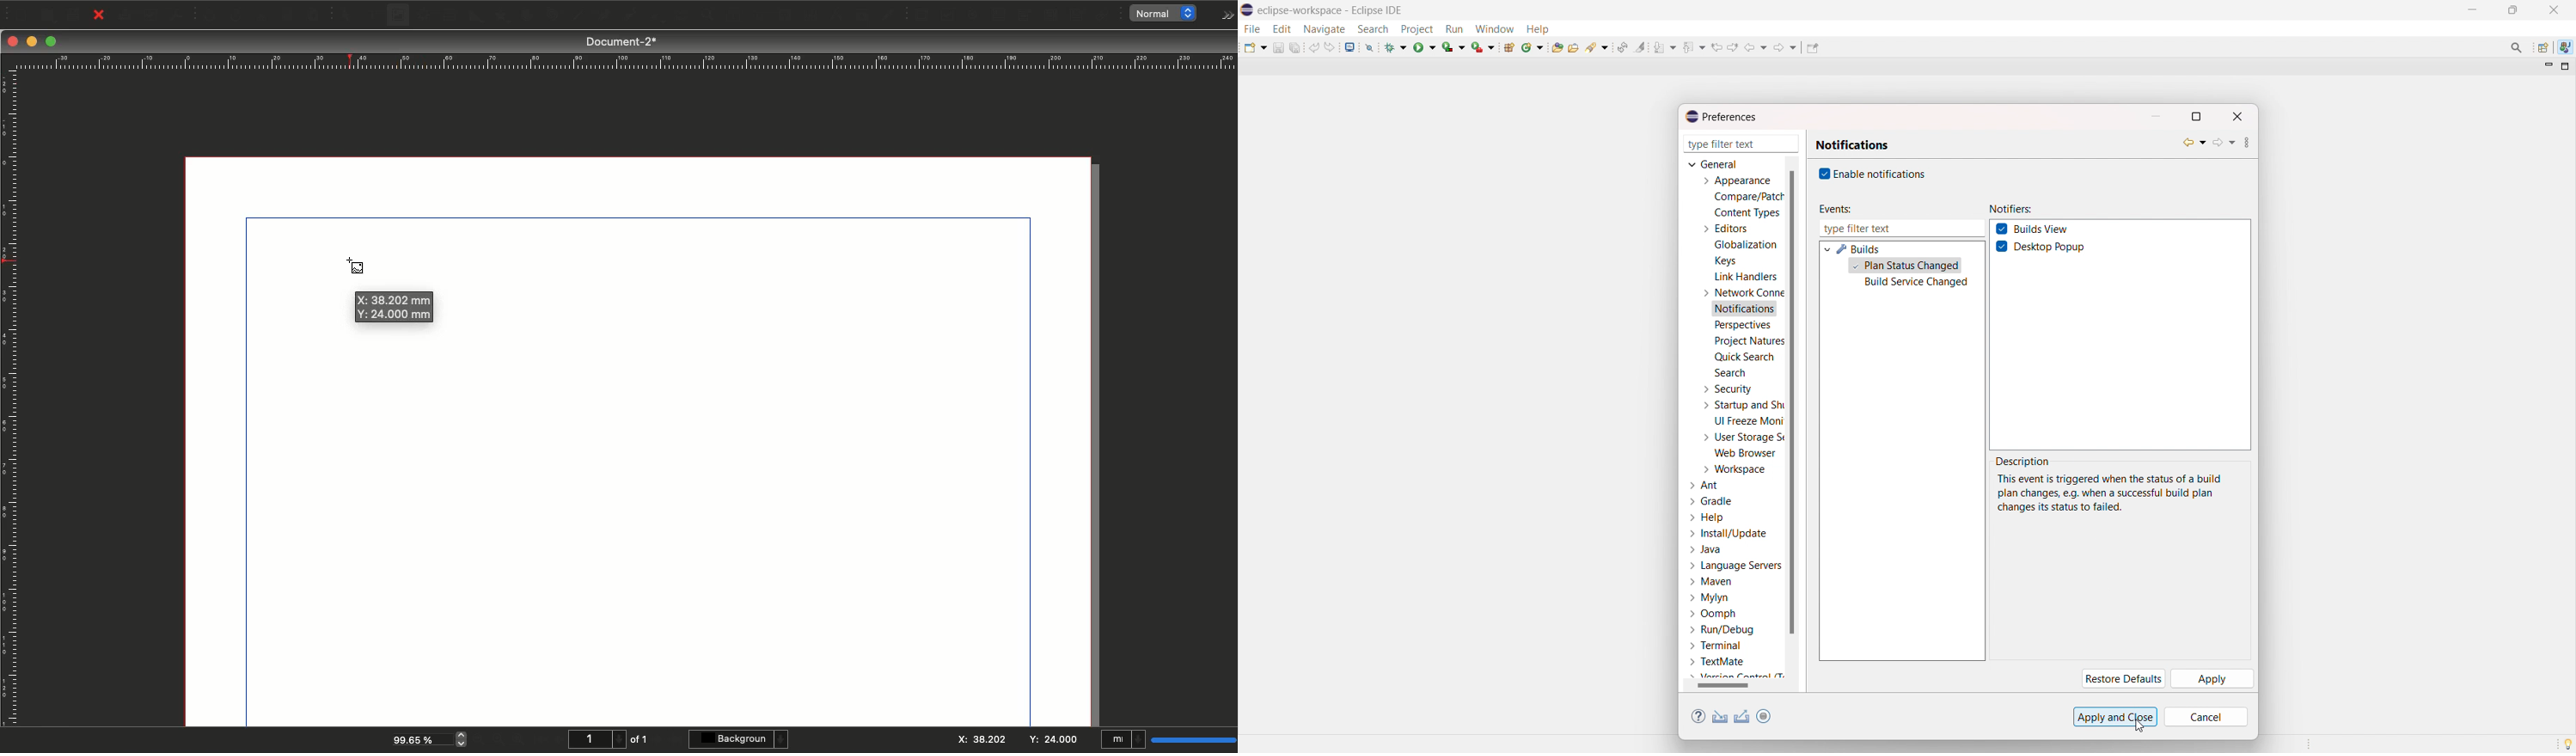 Image resolution: width=2576 pixels, height=756 pixels. Describe the element at coordinates (1730, 534) in the screenshot. I see `install/update` at that location.